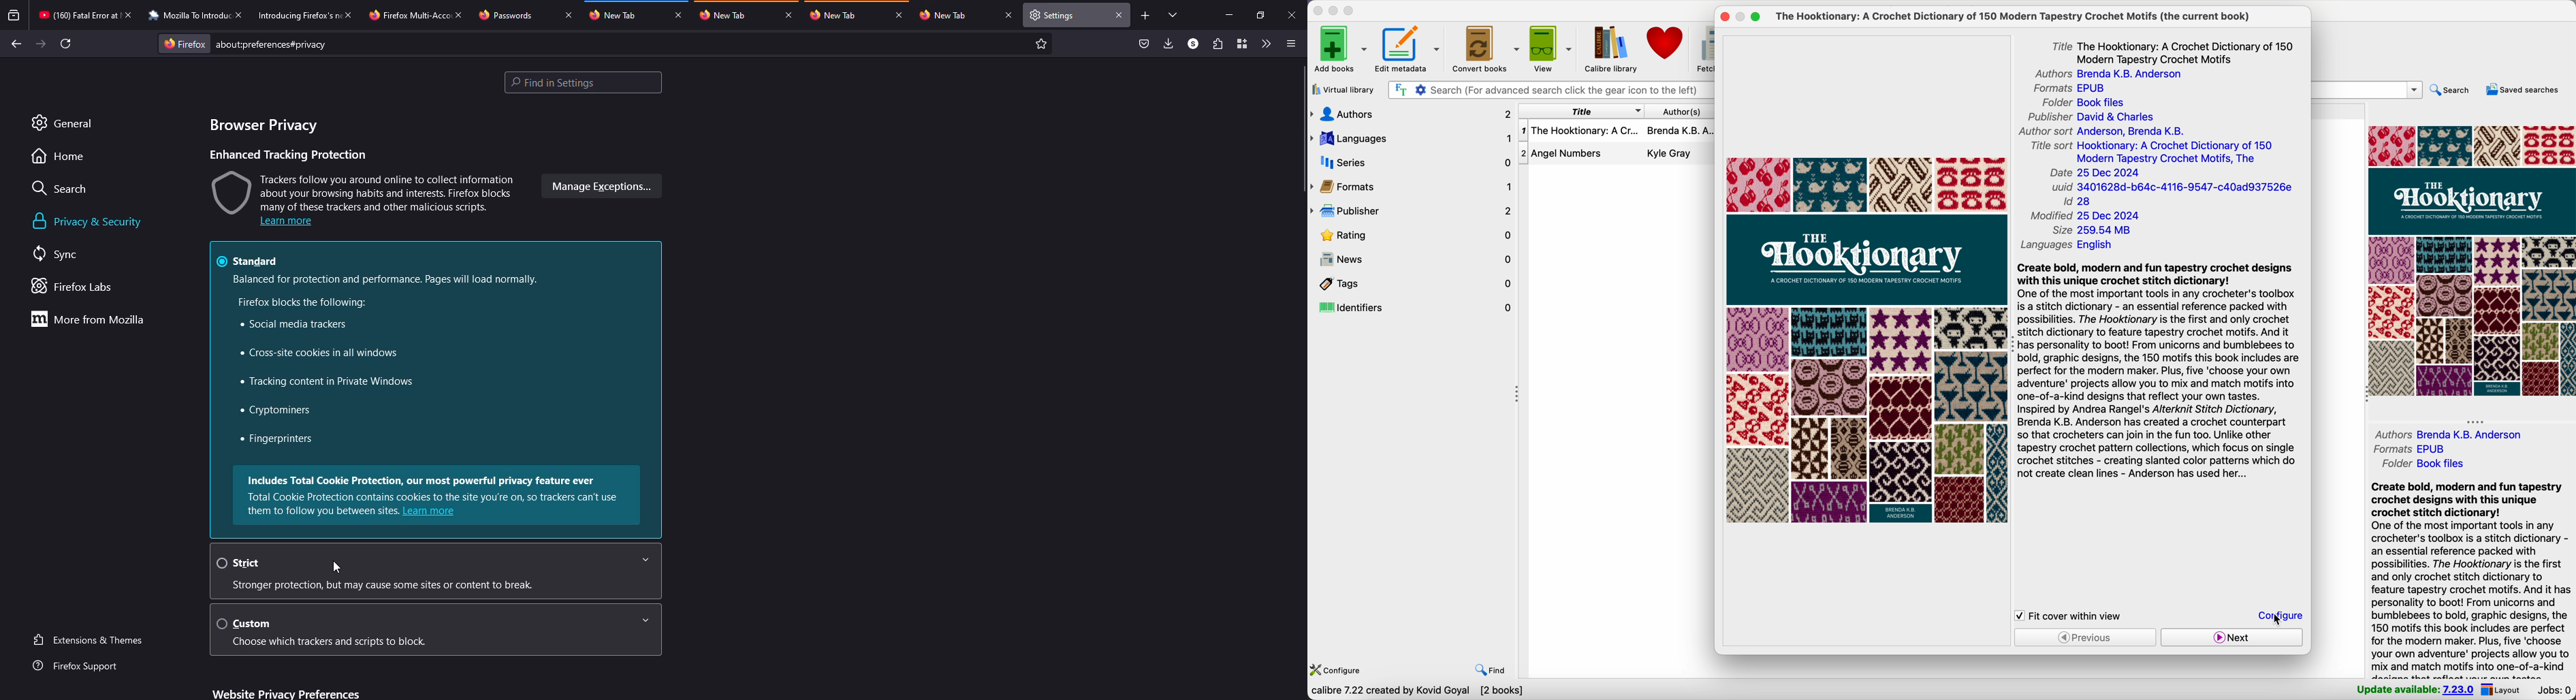  What do you see at coordinates (2452, 92) in the screenshot?
I see `search` at bounding box center [2452, 92].